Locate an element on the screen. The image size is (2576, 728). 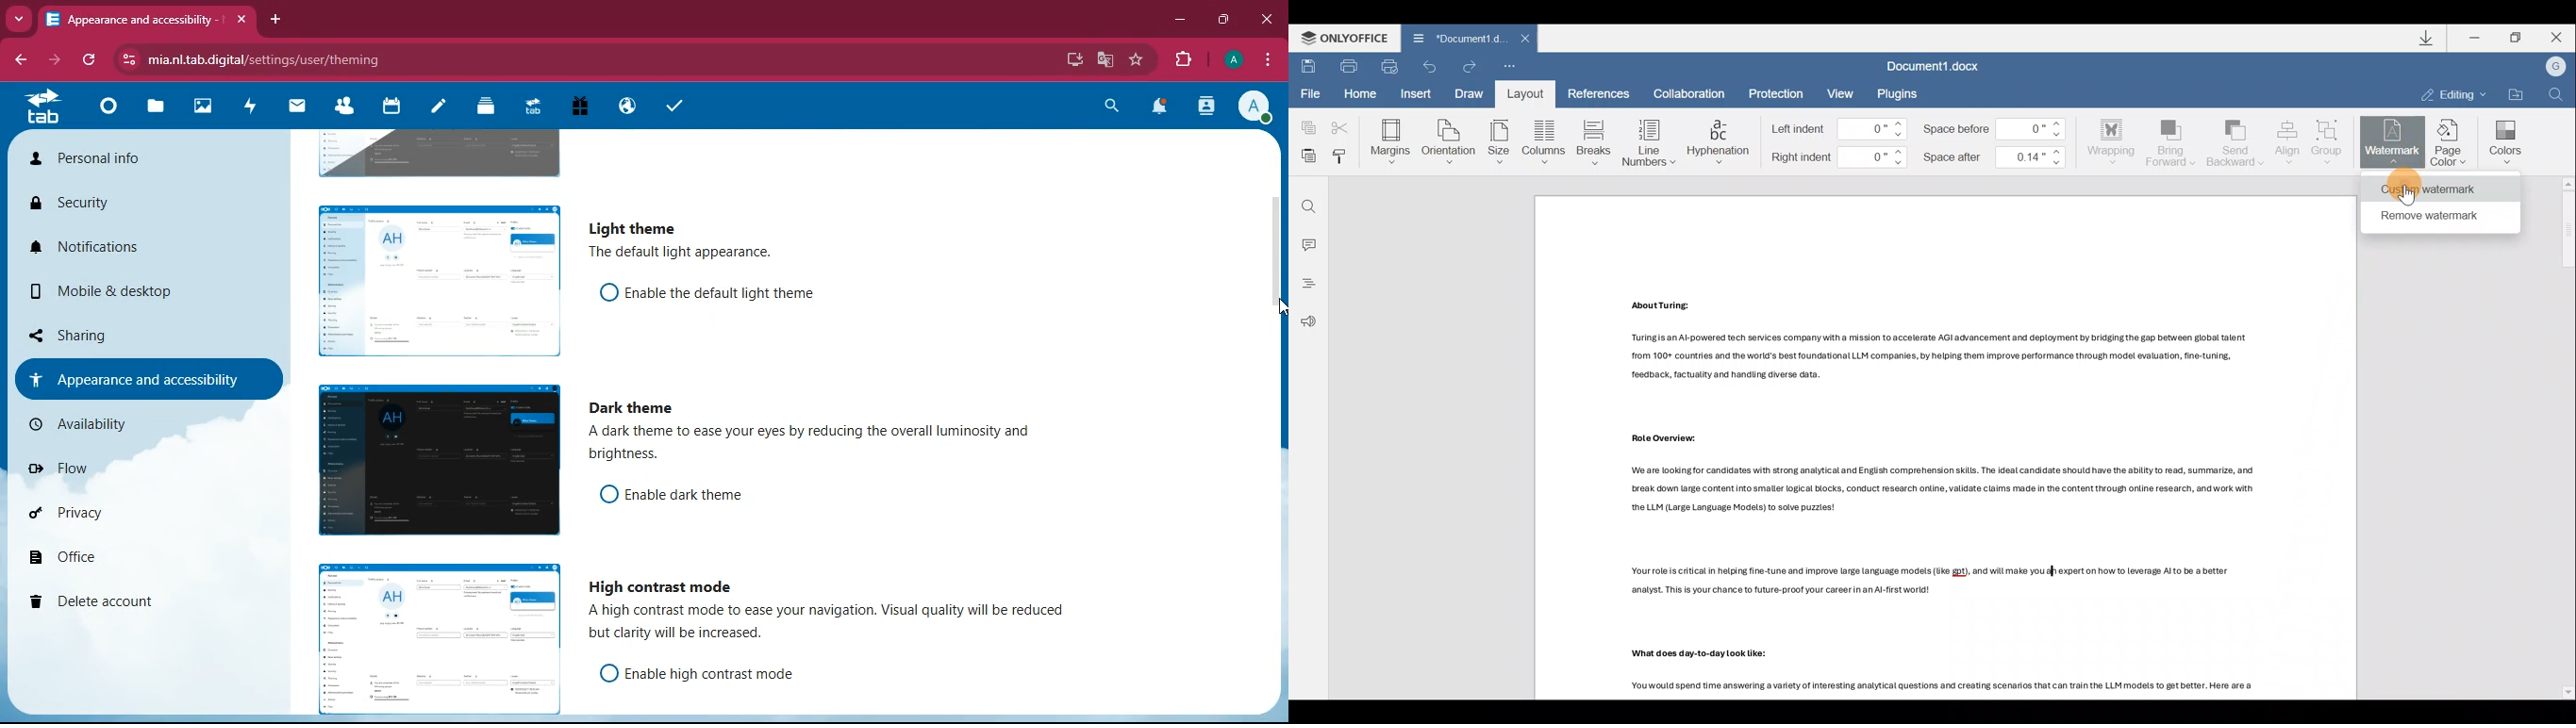
menu is located at coordinates (1267, 61).